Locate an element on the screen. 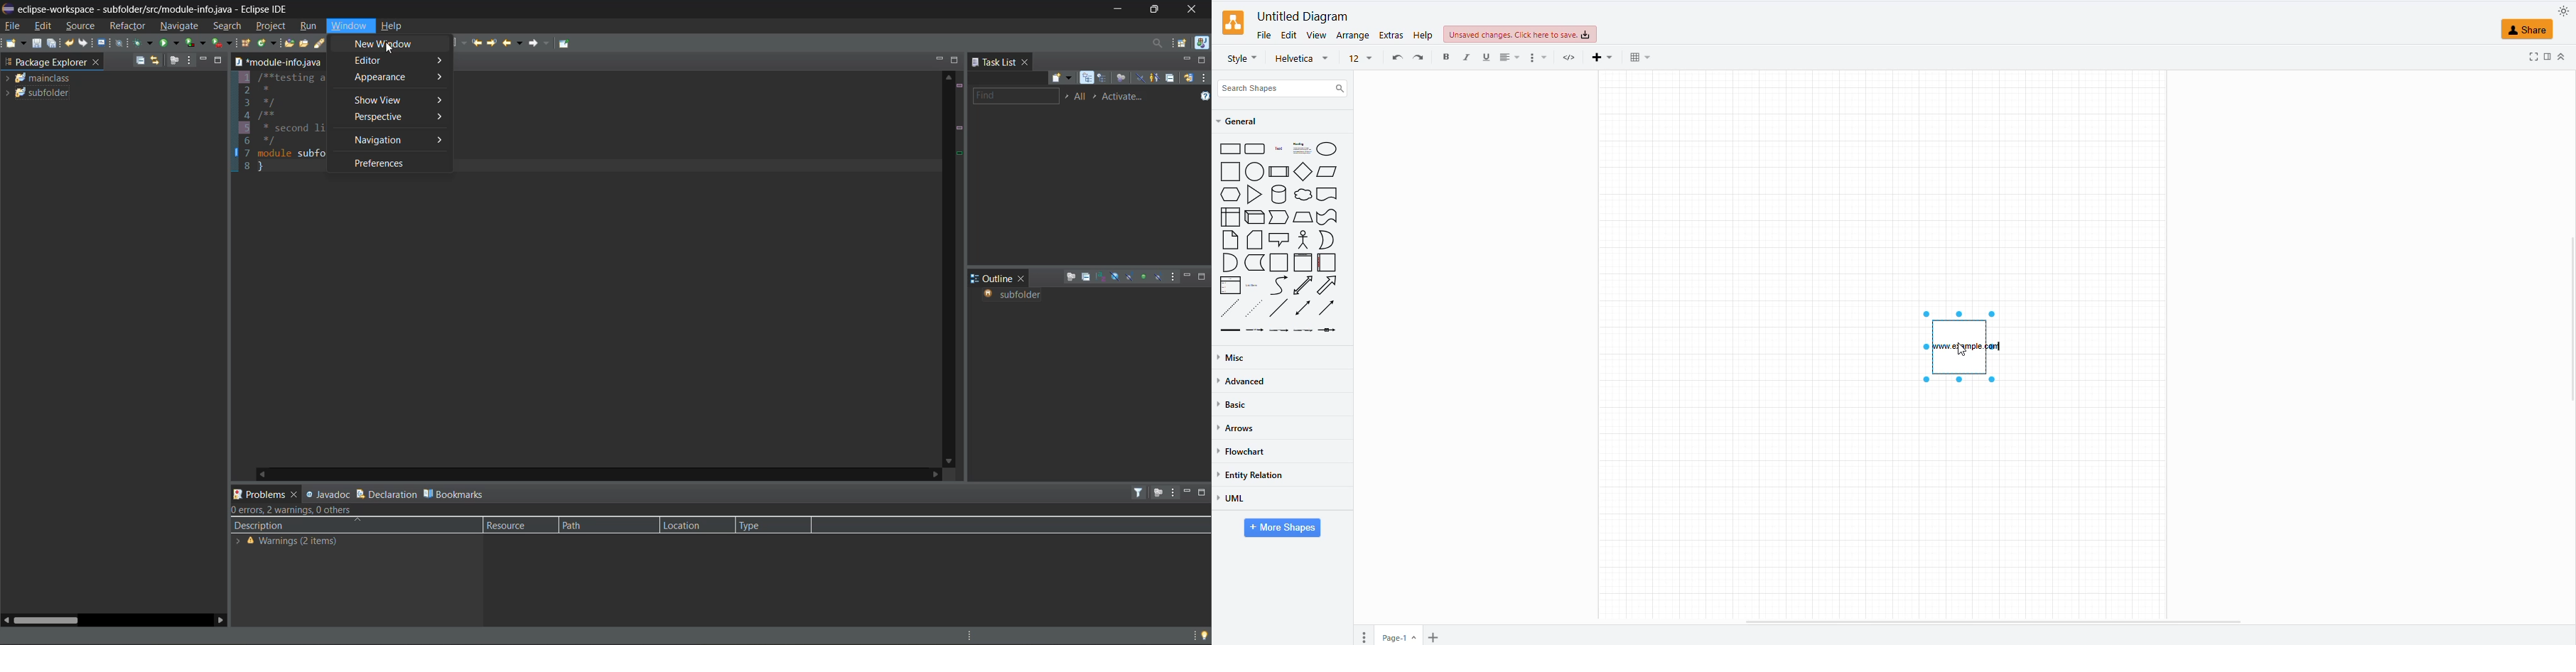 This screenshot has width=2576, height=672. dashed line is located at coordinates (1231, 308).